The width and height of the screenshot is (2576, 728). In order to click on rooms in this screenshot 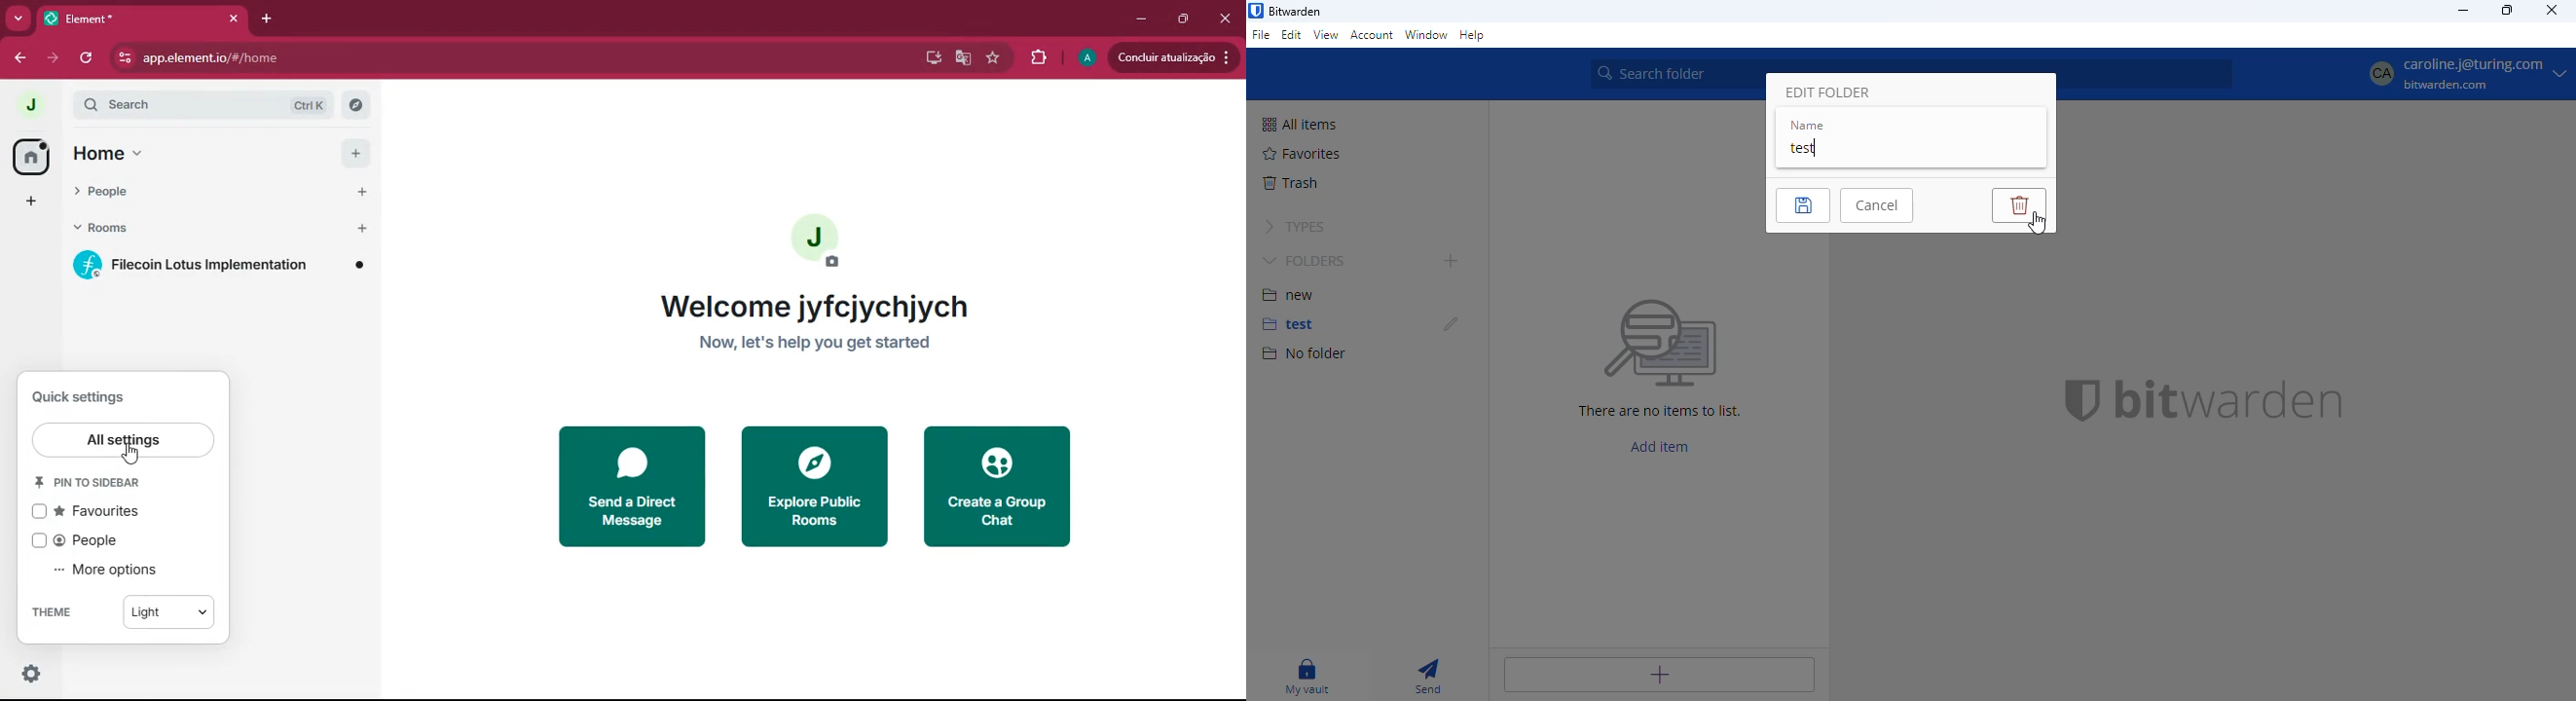, I will do `click(216, 229)`.